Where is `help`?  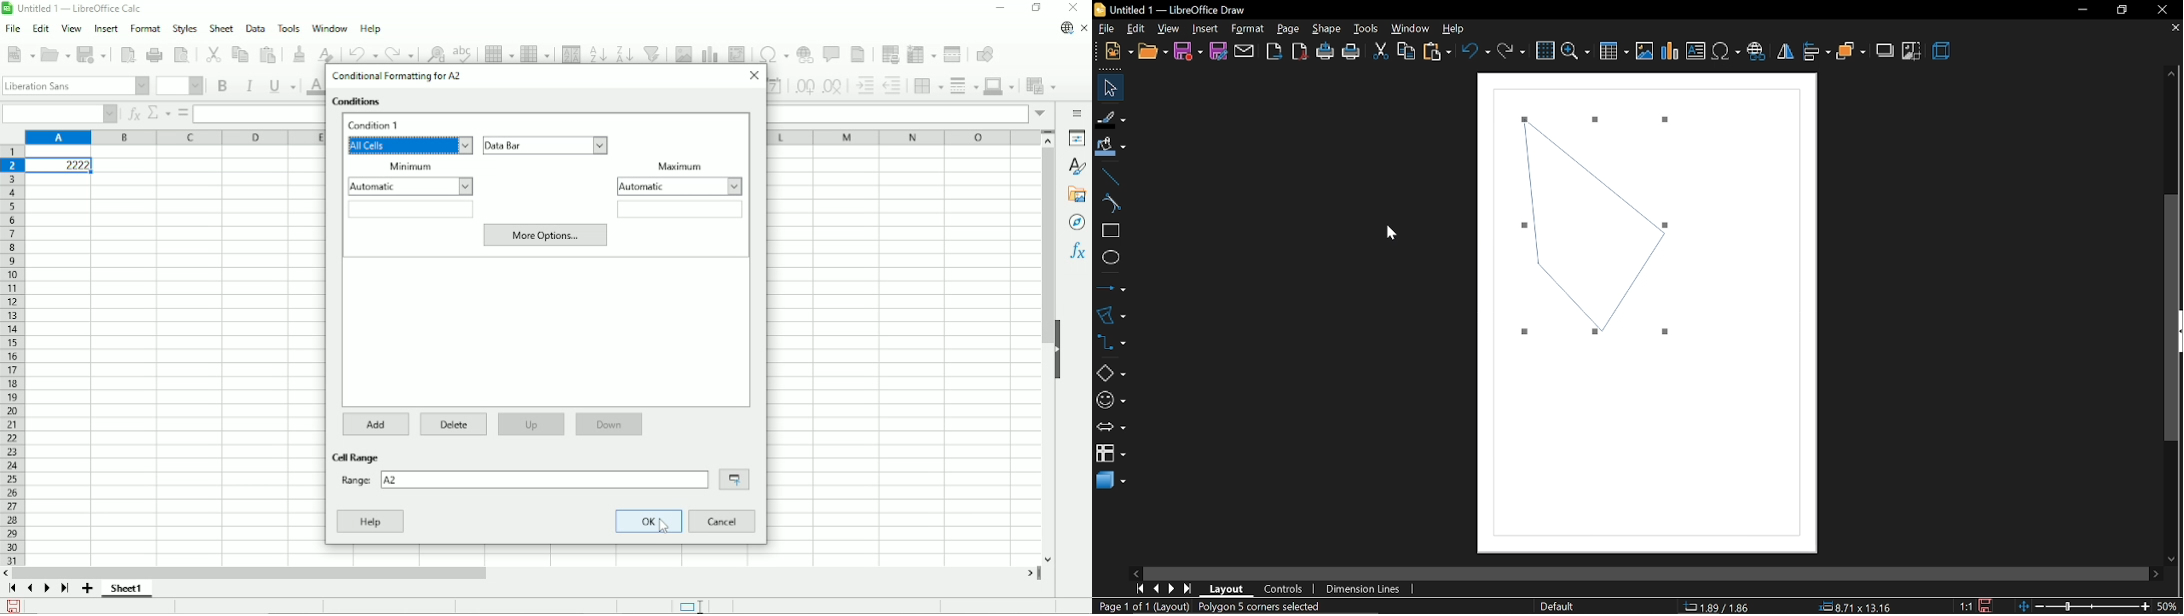
help is located at coordinates (1456, 29).